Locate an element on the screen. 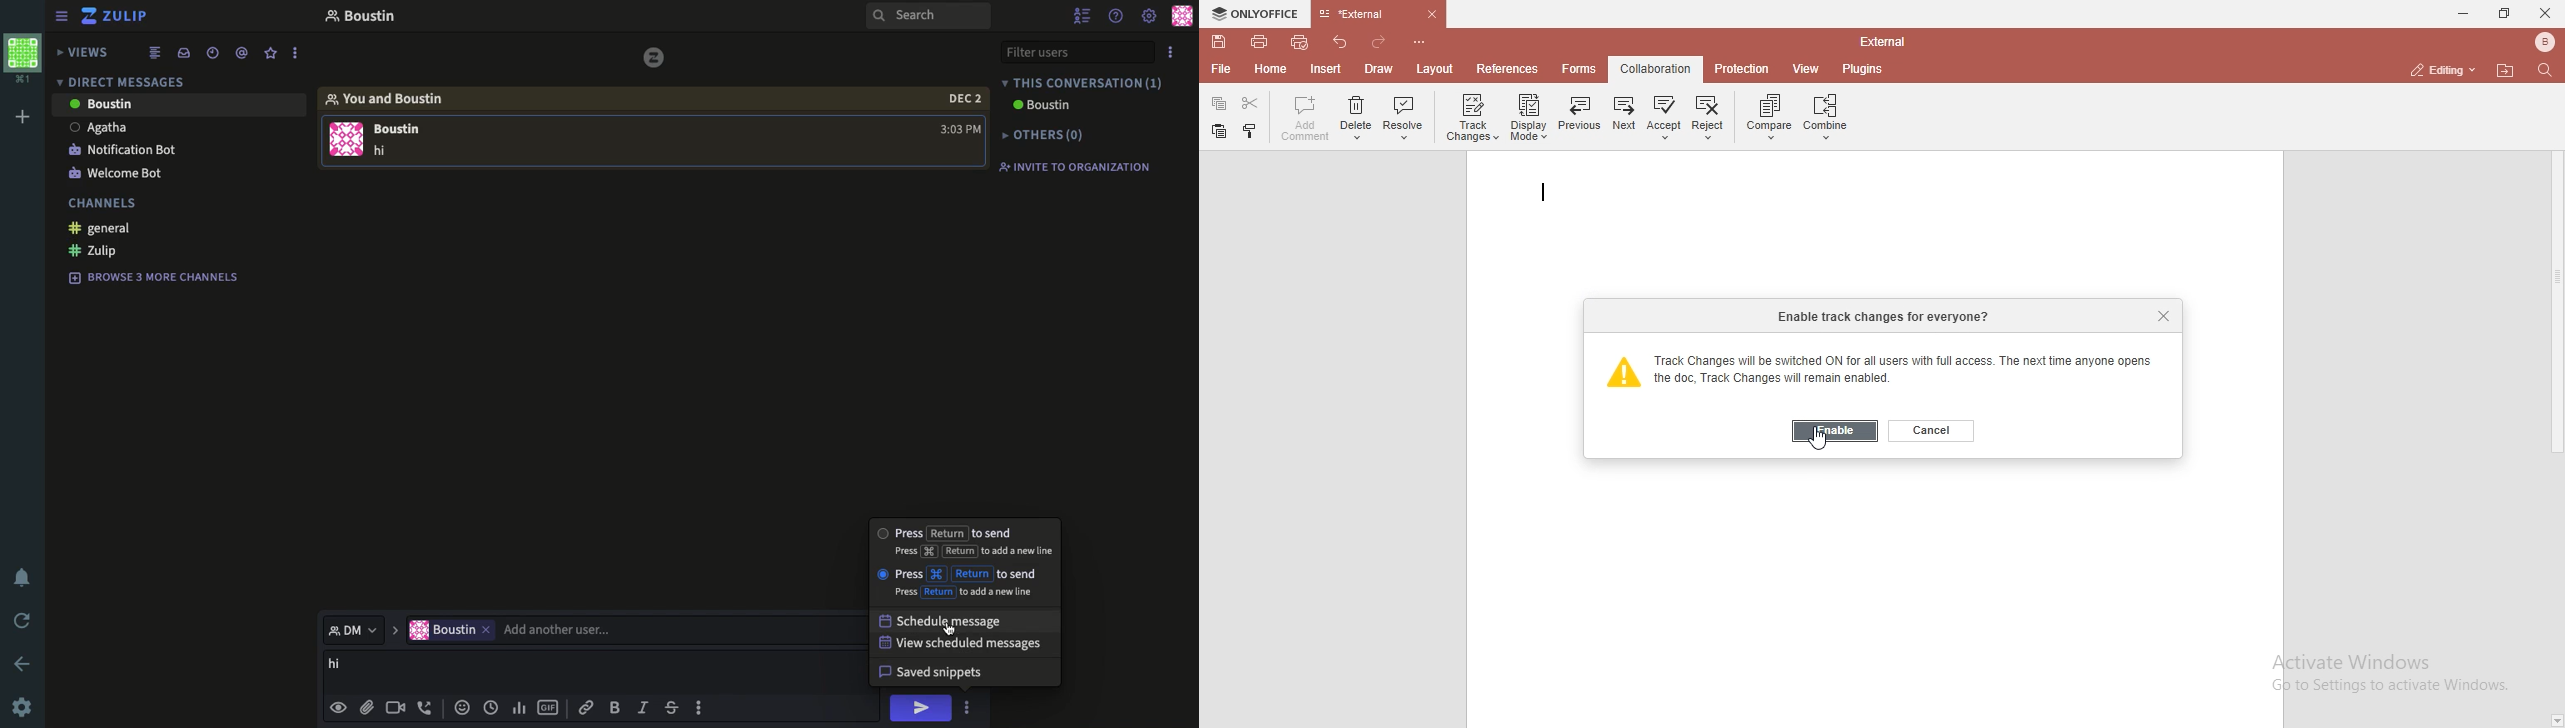 This screenshot has width=2576, height=728. views is located at coordinates (84, 54).